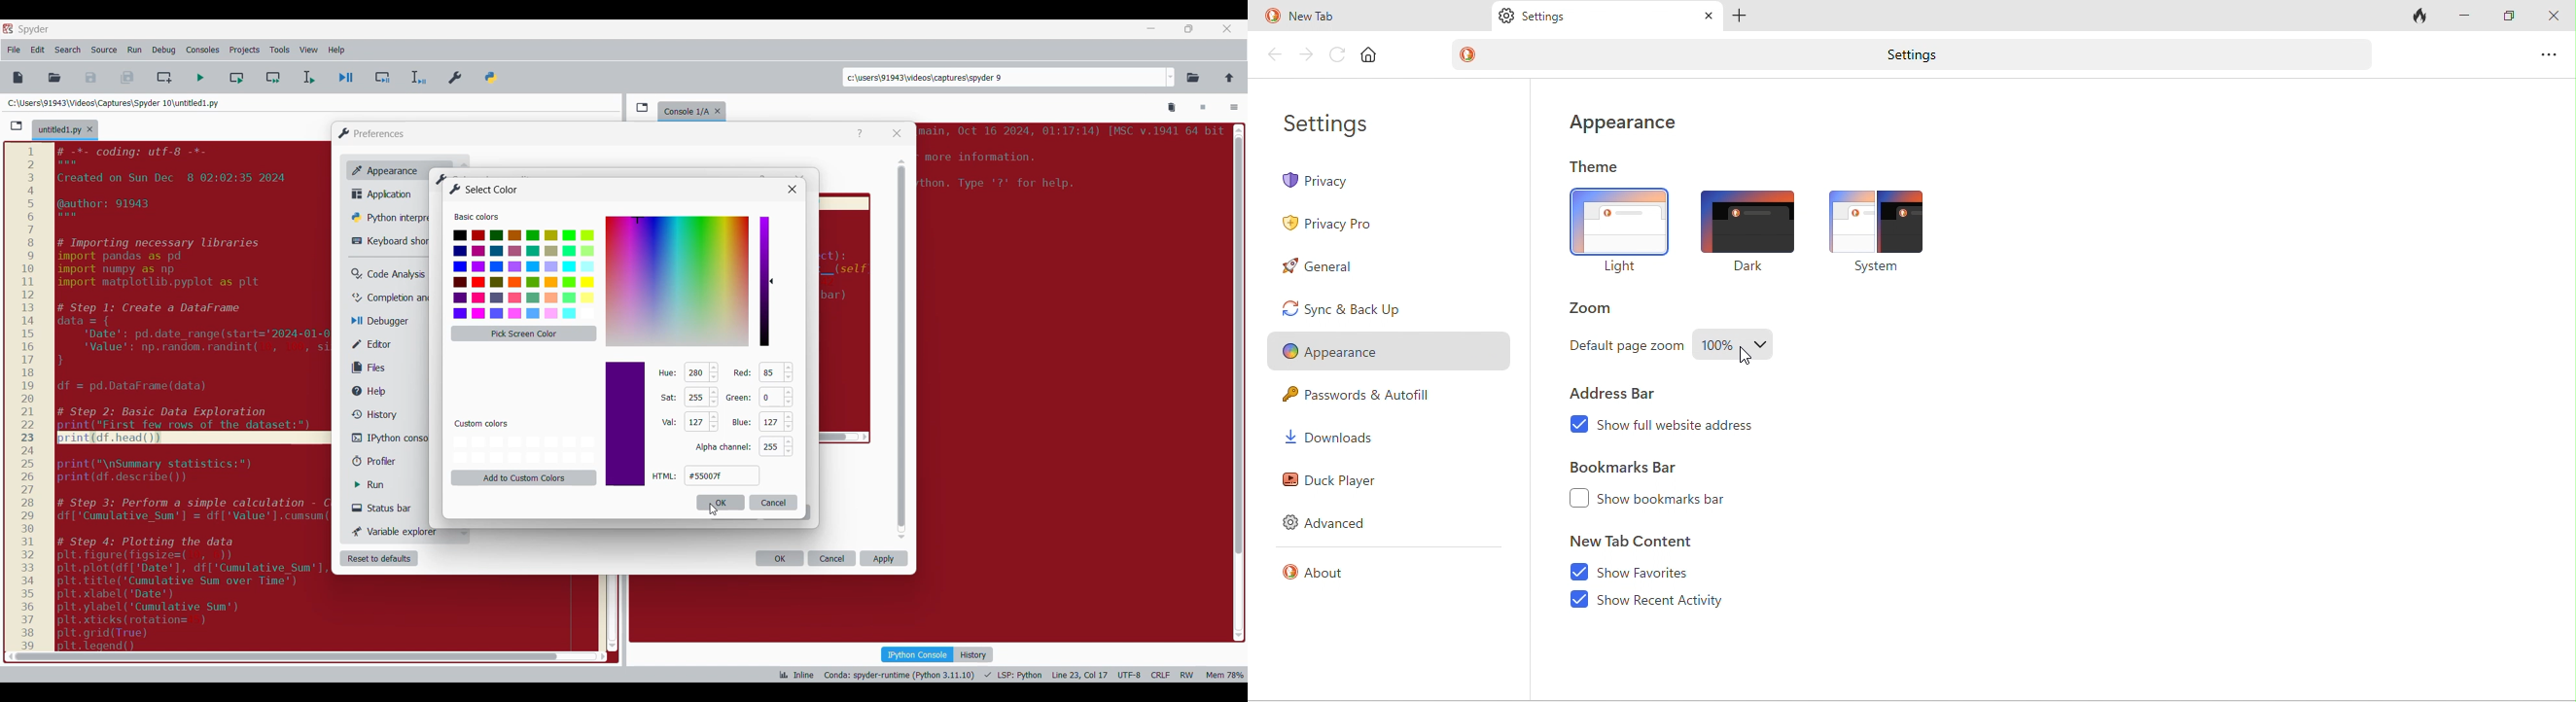  What do you see at coordinates (16, 126) in the screenshot?
I see `Browse tabs` at bounding box center [16, 126].